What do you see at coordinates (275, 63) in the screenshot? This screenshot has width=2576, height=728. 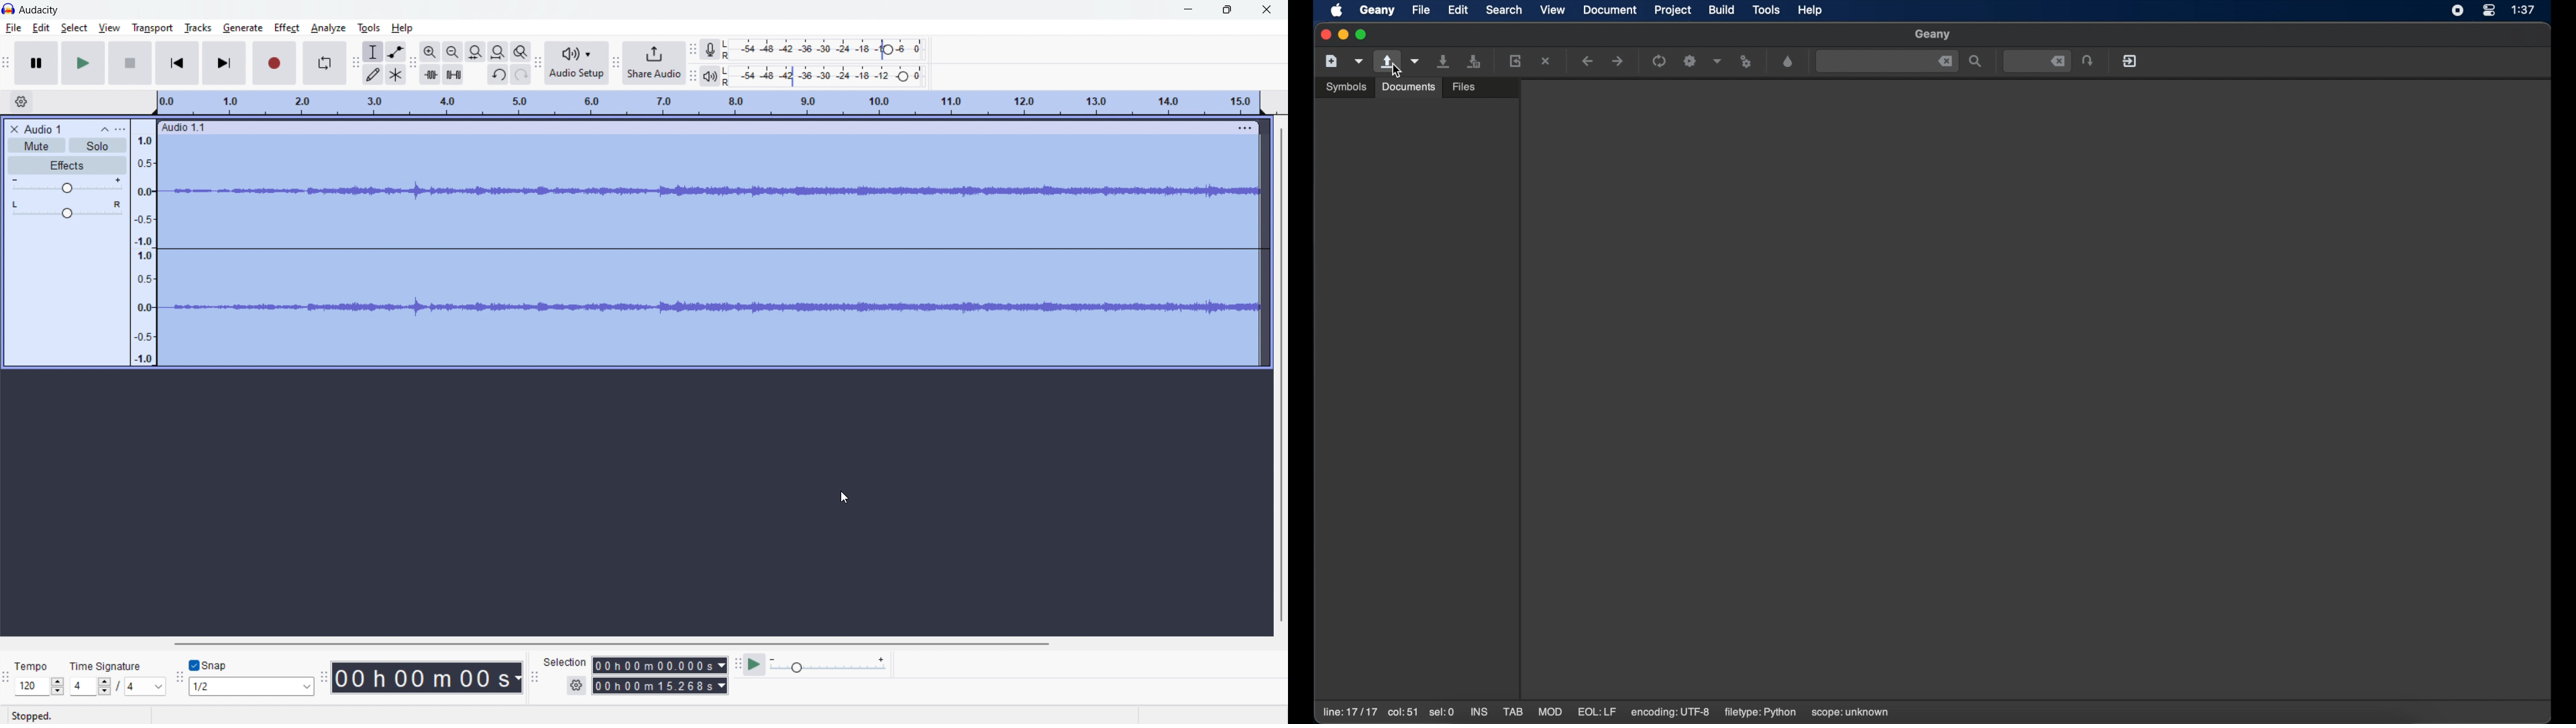 I see `record` at bounding box center [275, 63].